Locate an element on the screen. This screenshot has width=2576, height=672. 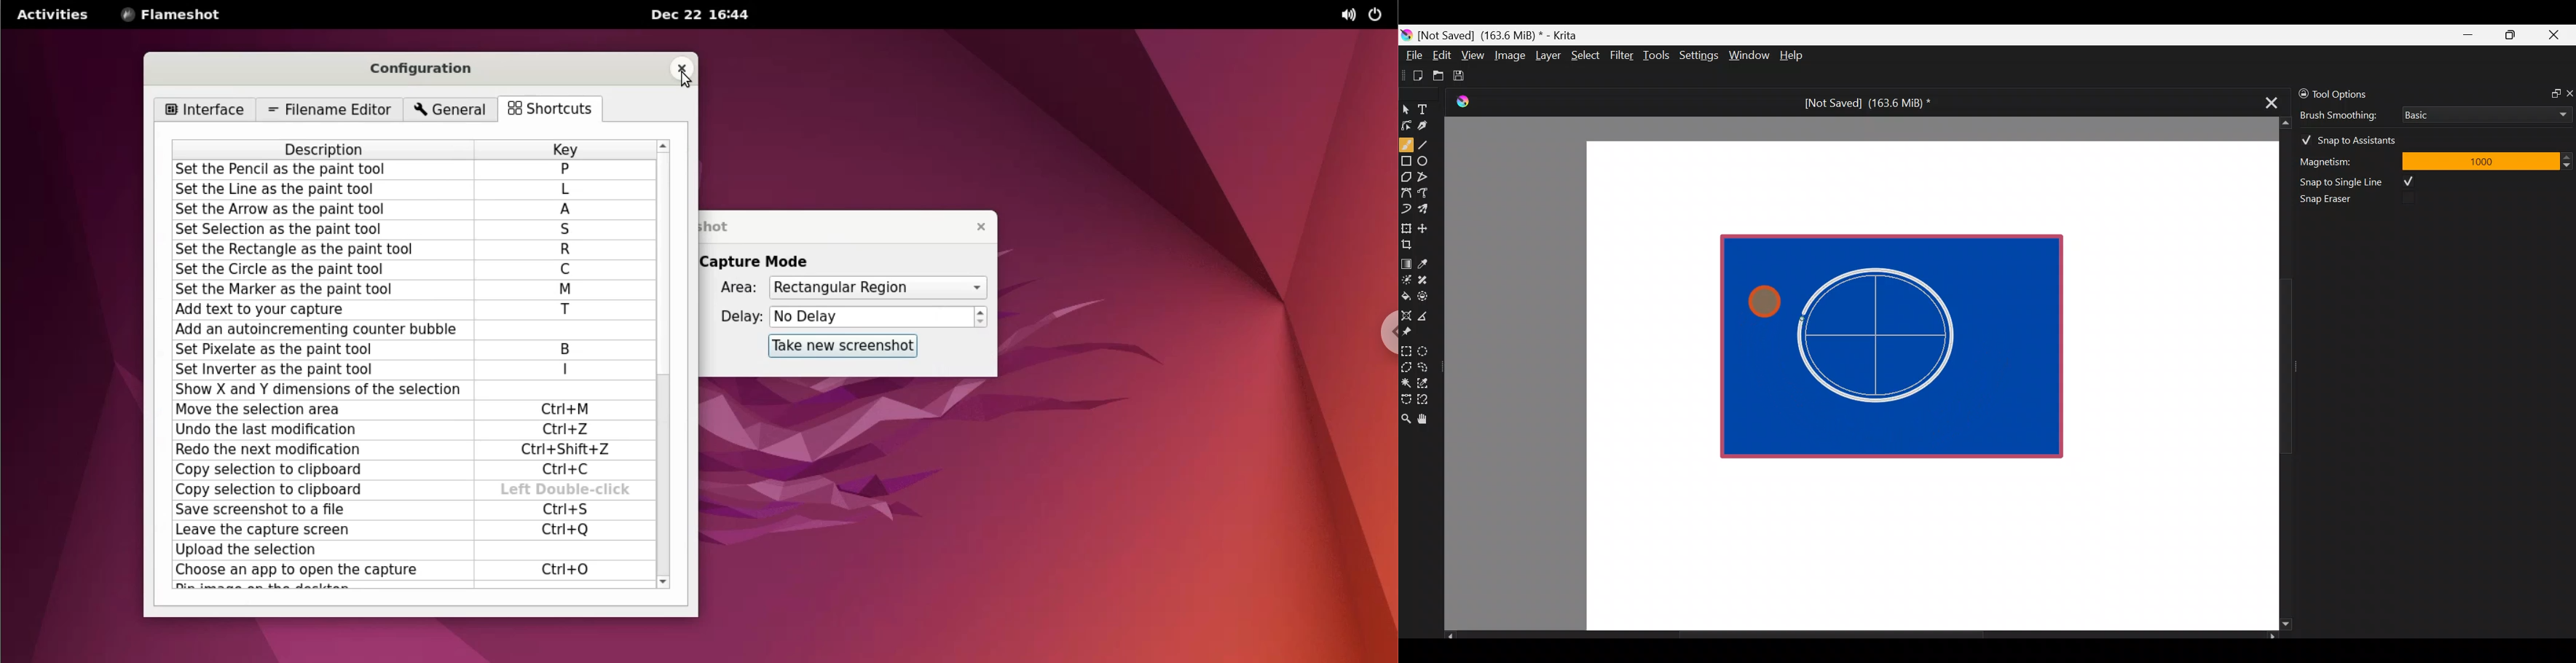
Help is located at coordinates (1794, 56).